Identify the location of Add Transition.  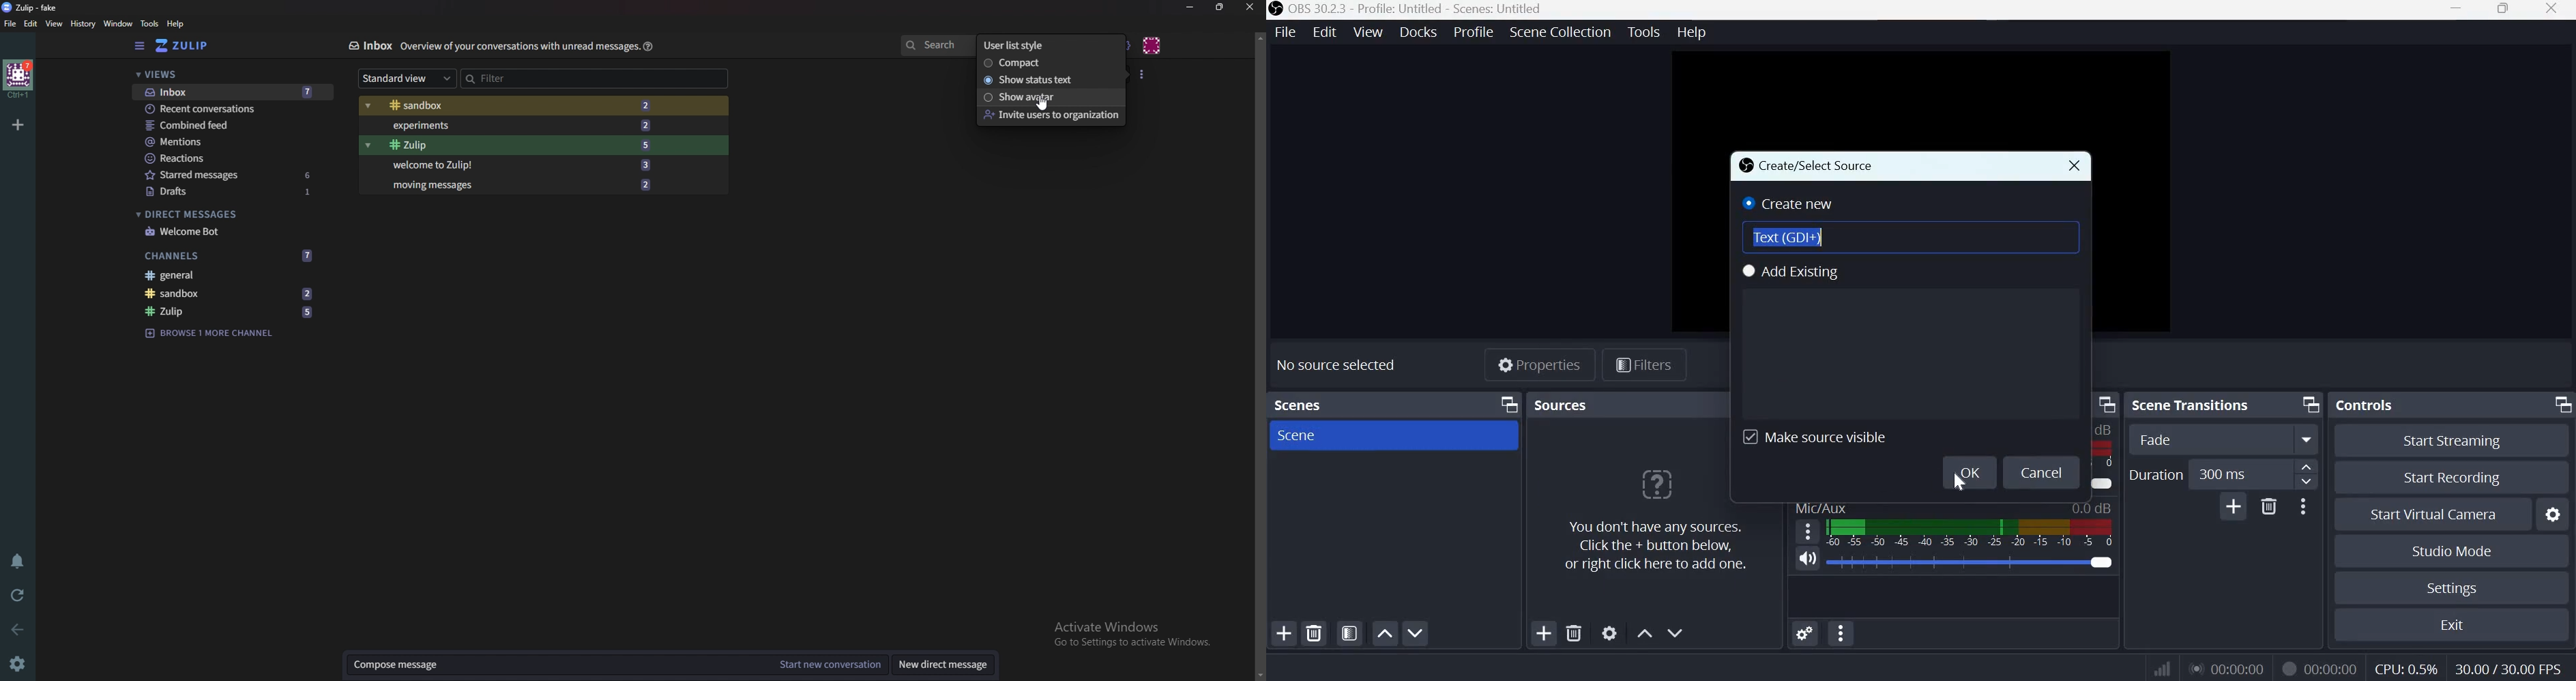
(2234, 506).